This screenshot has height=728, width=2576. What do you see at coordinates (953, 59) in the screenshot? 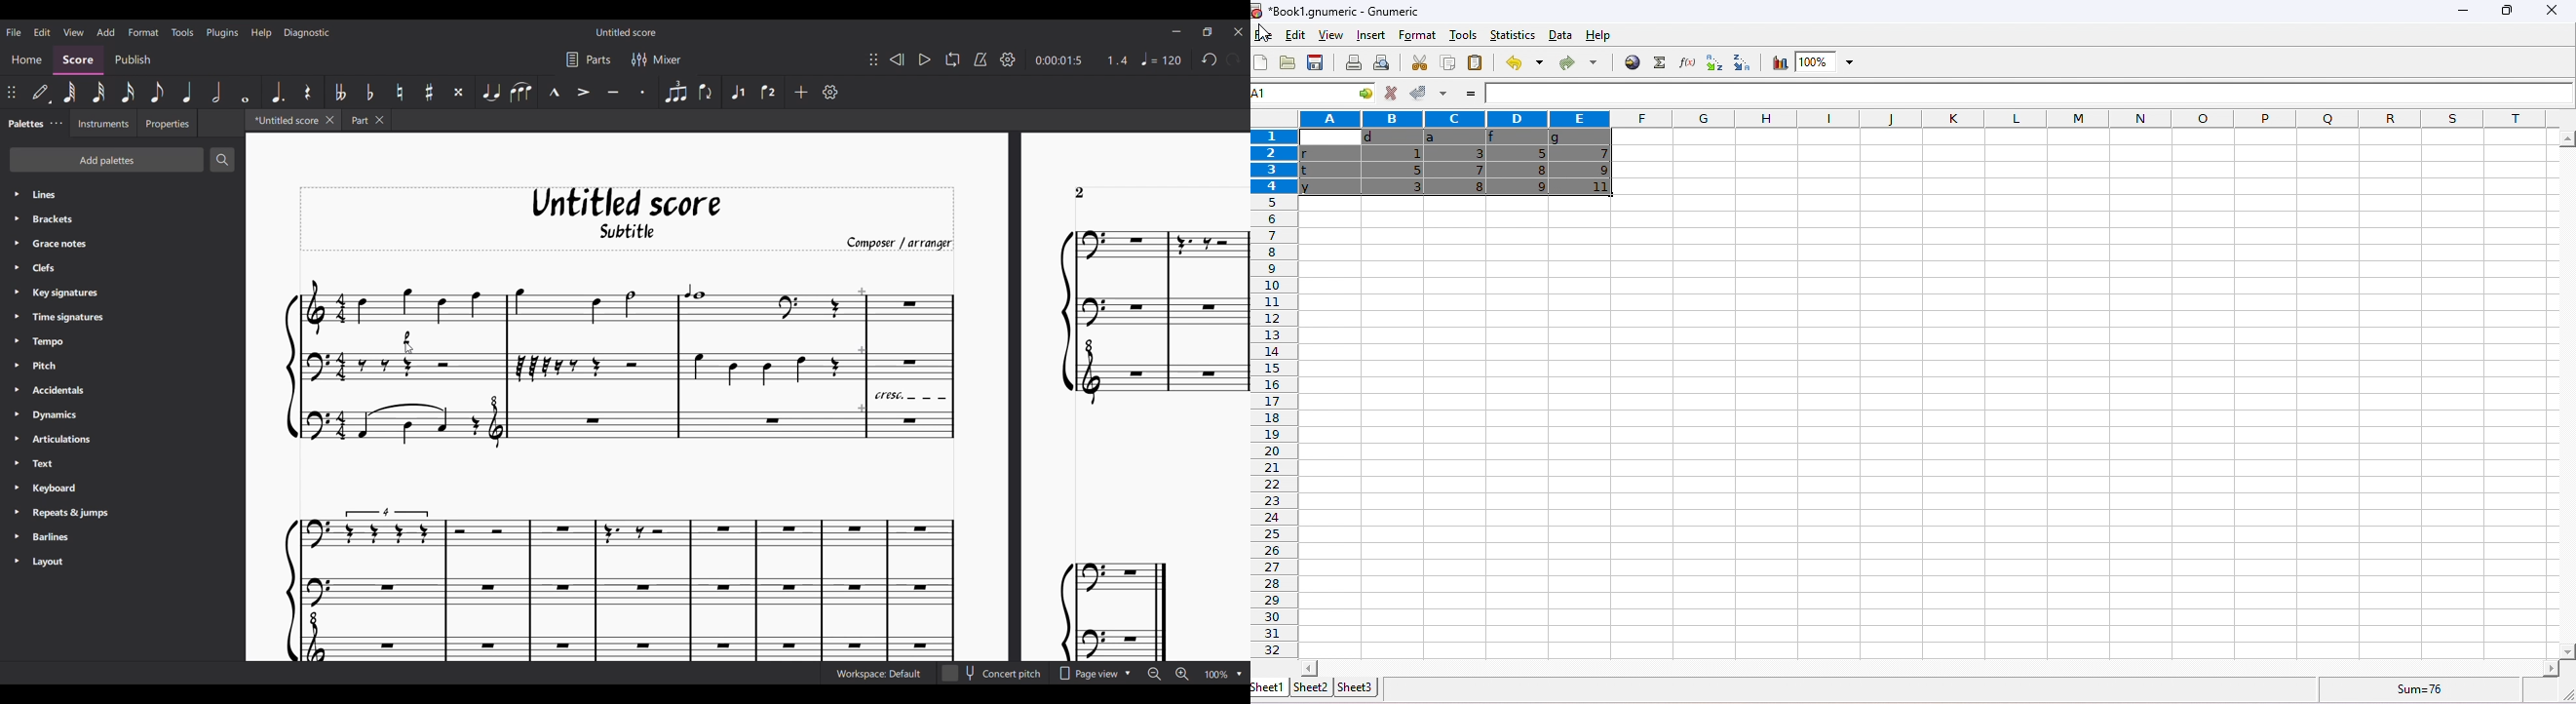
I see `Looping playback` at bounding box center [953, 59].